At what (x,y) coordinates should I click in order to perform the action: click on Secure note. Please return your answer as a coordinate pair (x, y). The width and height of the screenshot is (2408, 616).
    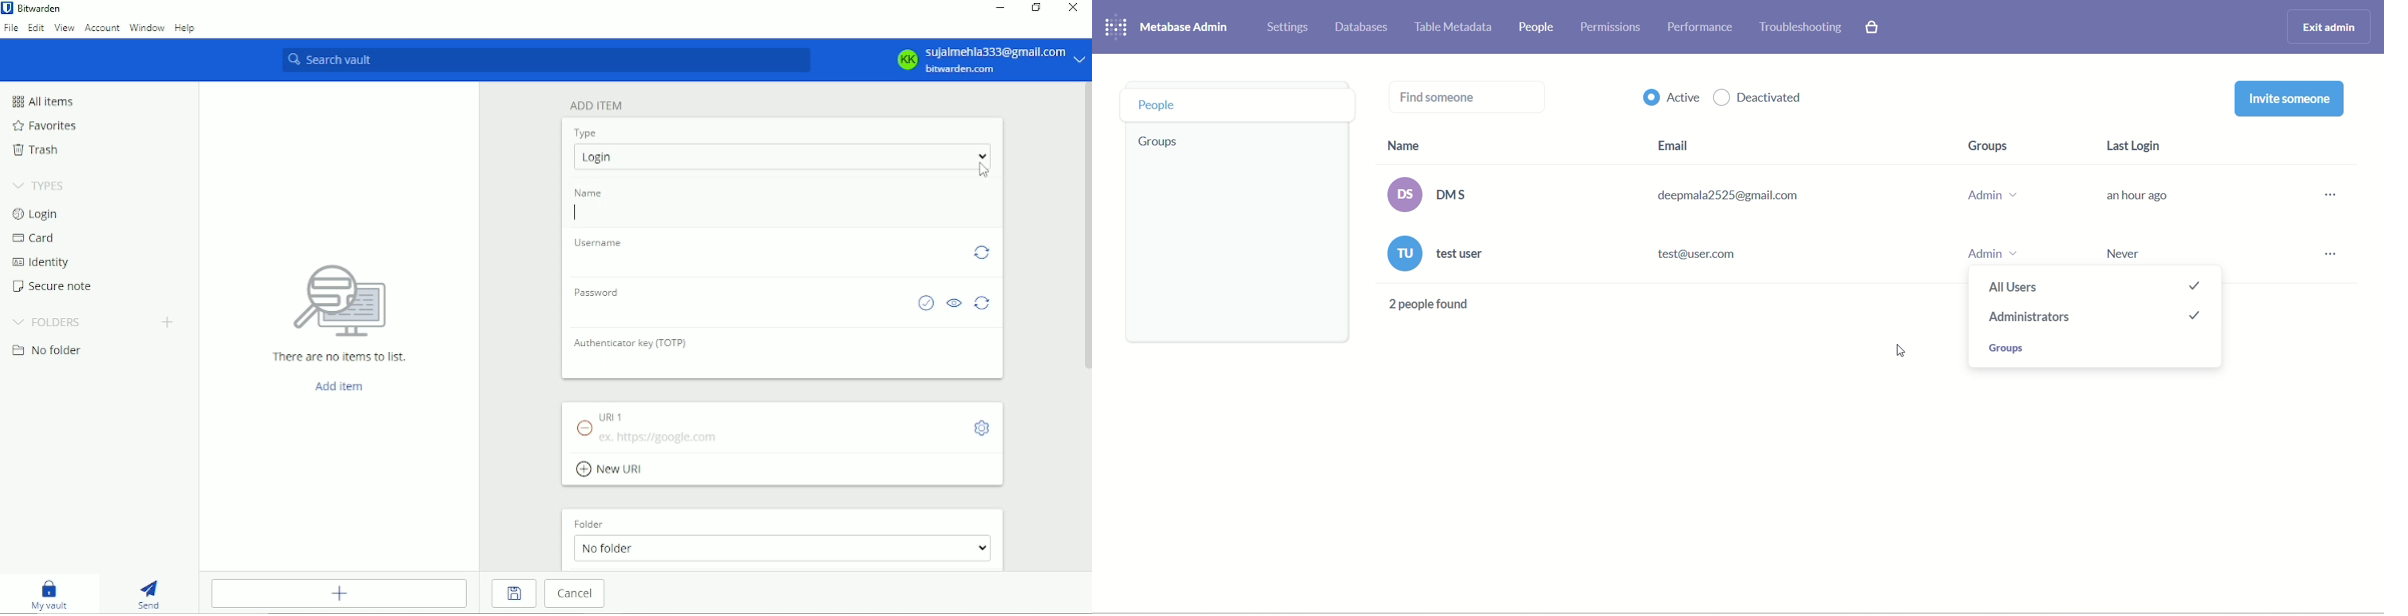
    Looking at the image, I should click on (54, 286).